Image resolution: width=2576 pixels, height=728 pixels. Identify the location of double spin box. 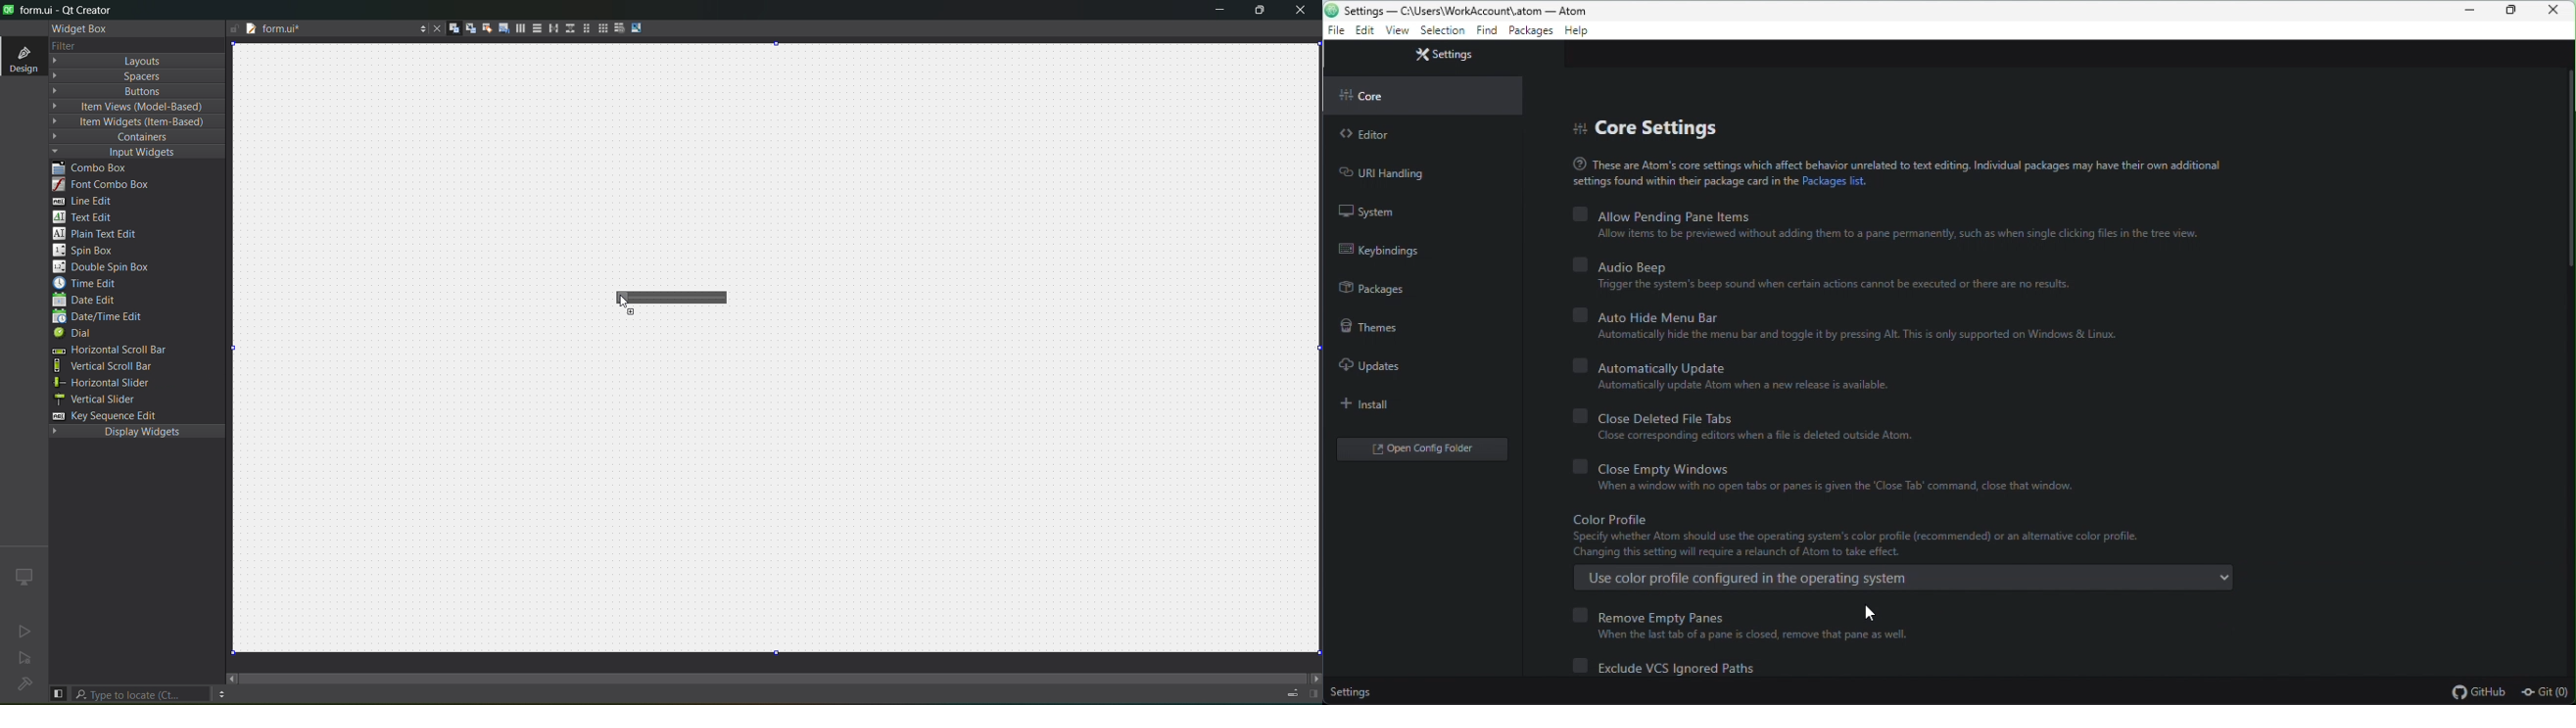
(114, 266).